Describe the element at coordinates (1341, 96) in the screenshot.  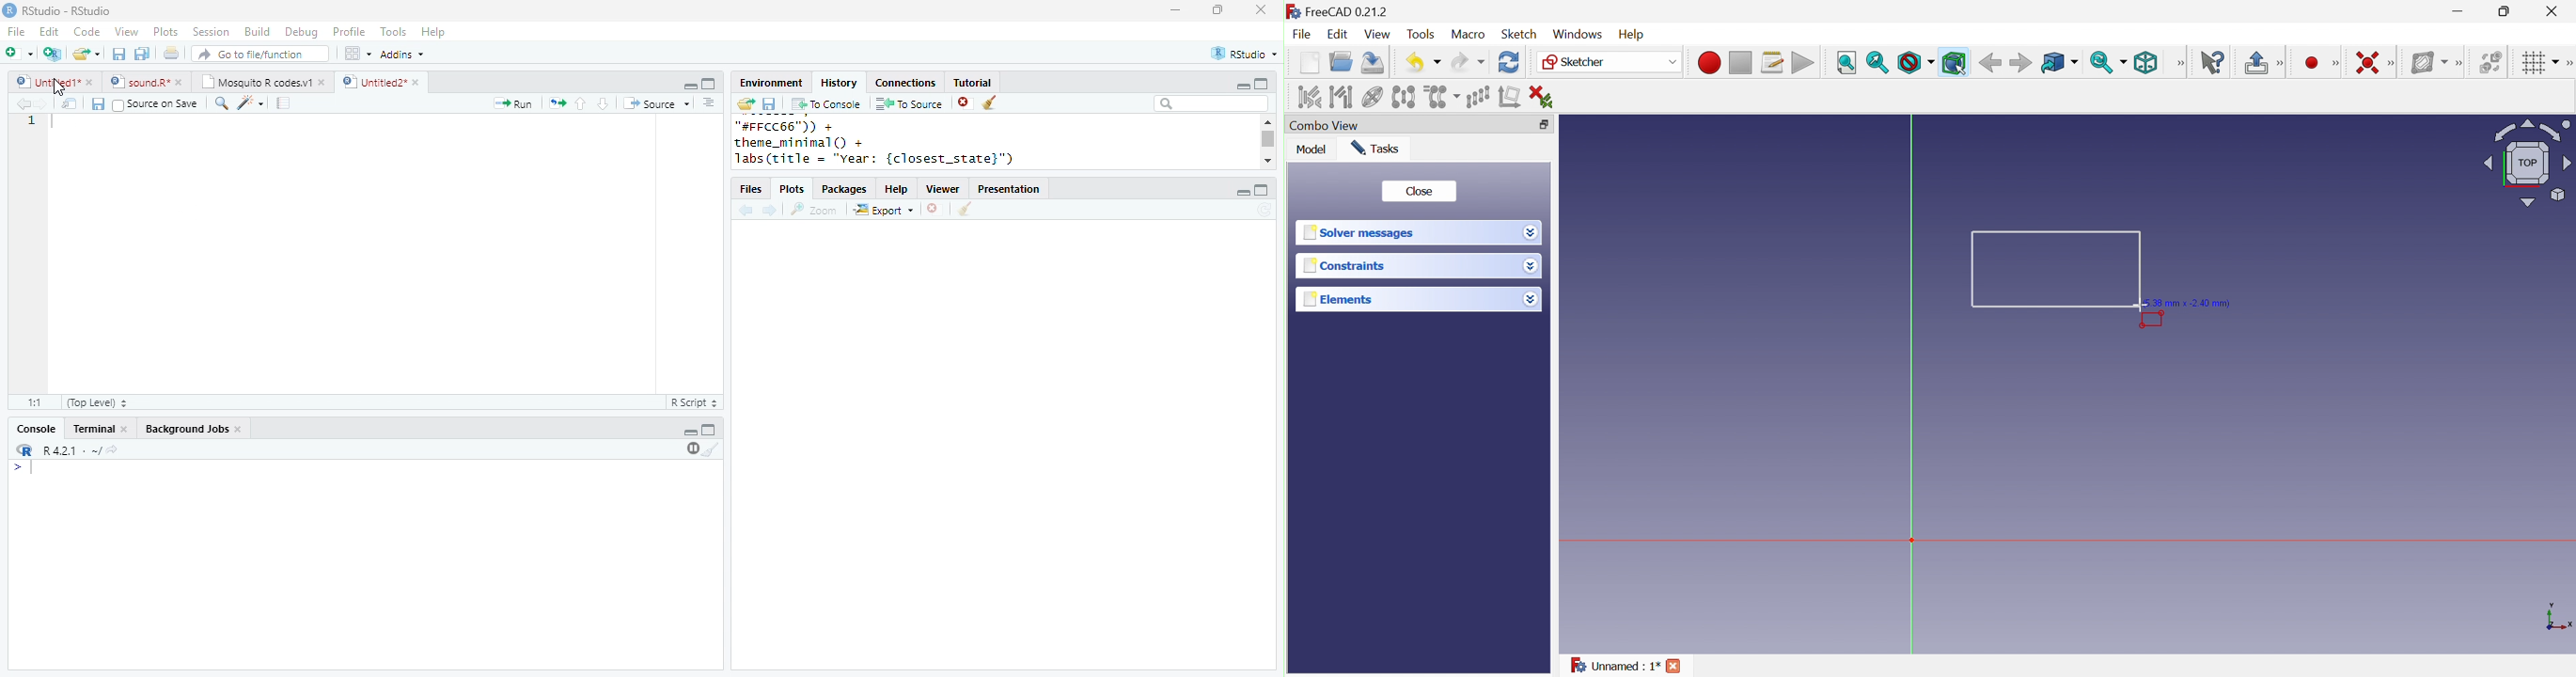
I see `Select associated geometry` at that location.